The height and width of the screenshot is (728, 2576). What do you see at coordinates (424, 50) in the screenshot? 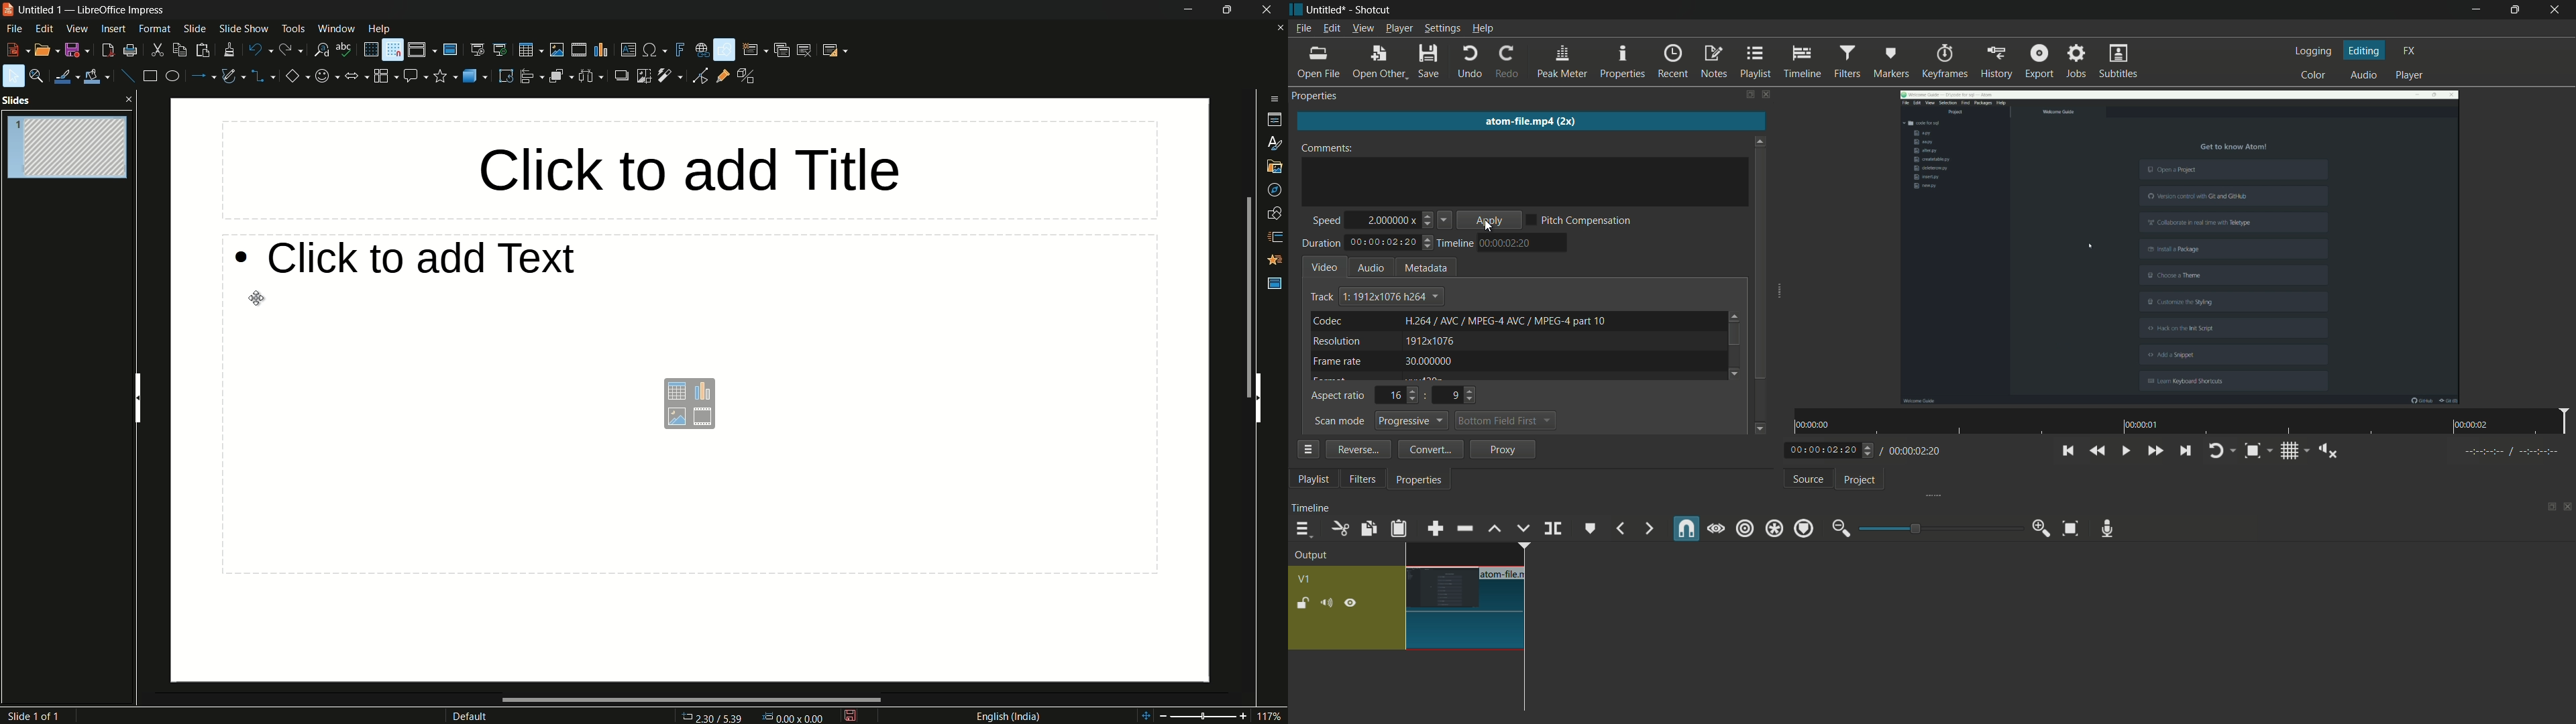
I see `display views` at bounding box center [424, 50].